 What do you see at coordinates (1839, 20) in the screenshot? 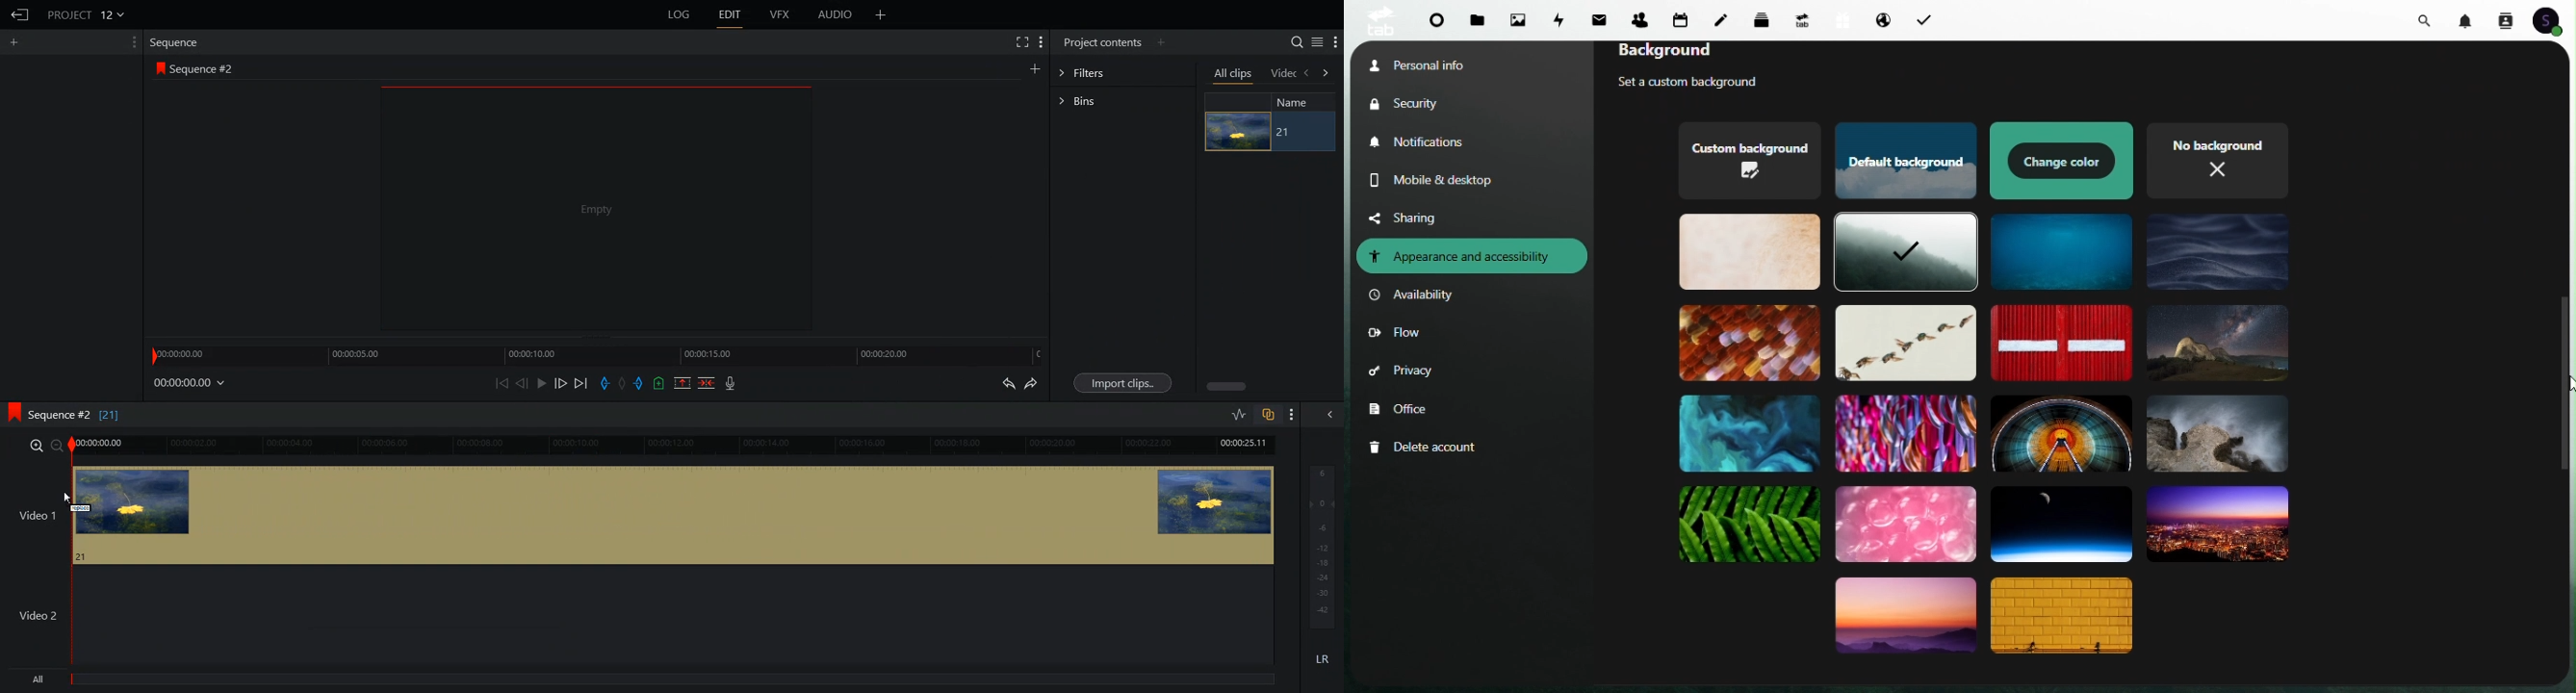
I see `free trail` at bounding box center [1839, 20].